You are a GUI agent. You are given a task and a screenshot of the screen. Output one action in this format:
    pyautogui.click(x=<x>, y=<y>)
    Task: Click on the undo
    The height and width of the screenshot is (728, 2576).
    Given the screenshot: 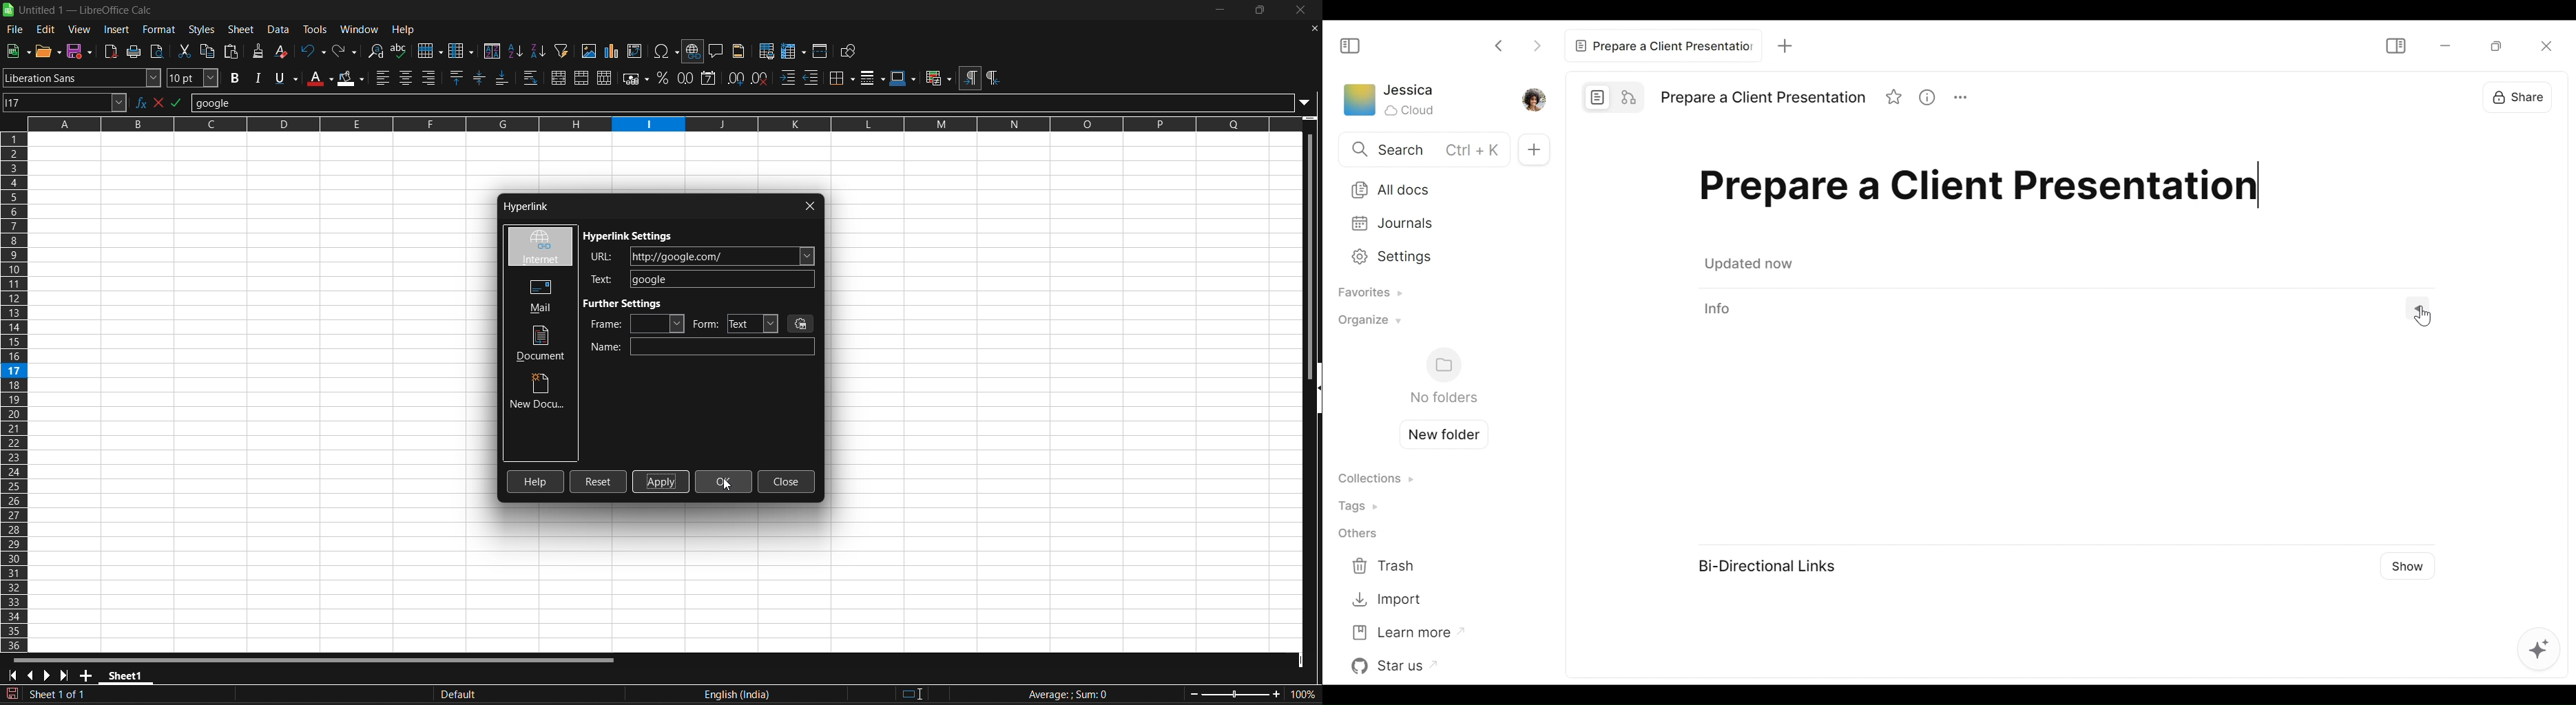 What is the action you would take?
    pyautogui.click(x=313, y=51)
    